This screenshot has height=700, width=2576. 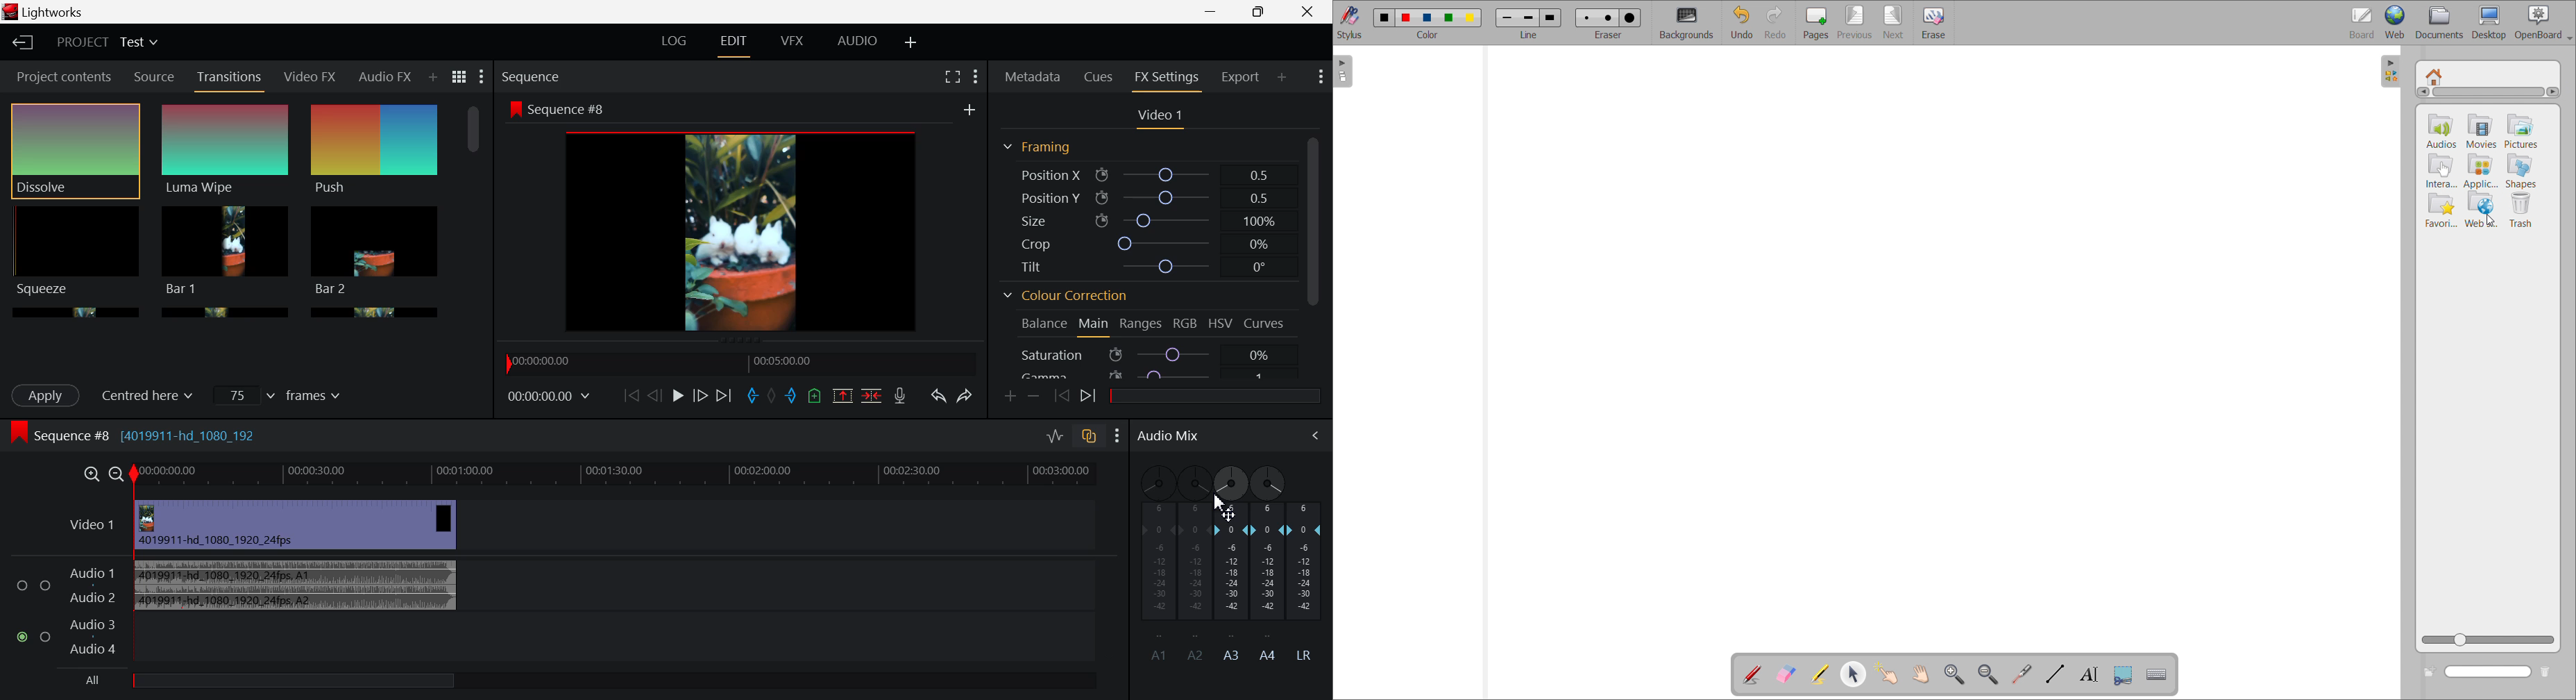 I want to click on Large line, so click(x=1551, y=17).